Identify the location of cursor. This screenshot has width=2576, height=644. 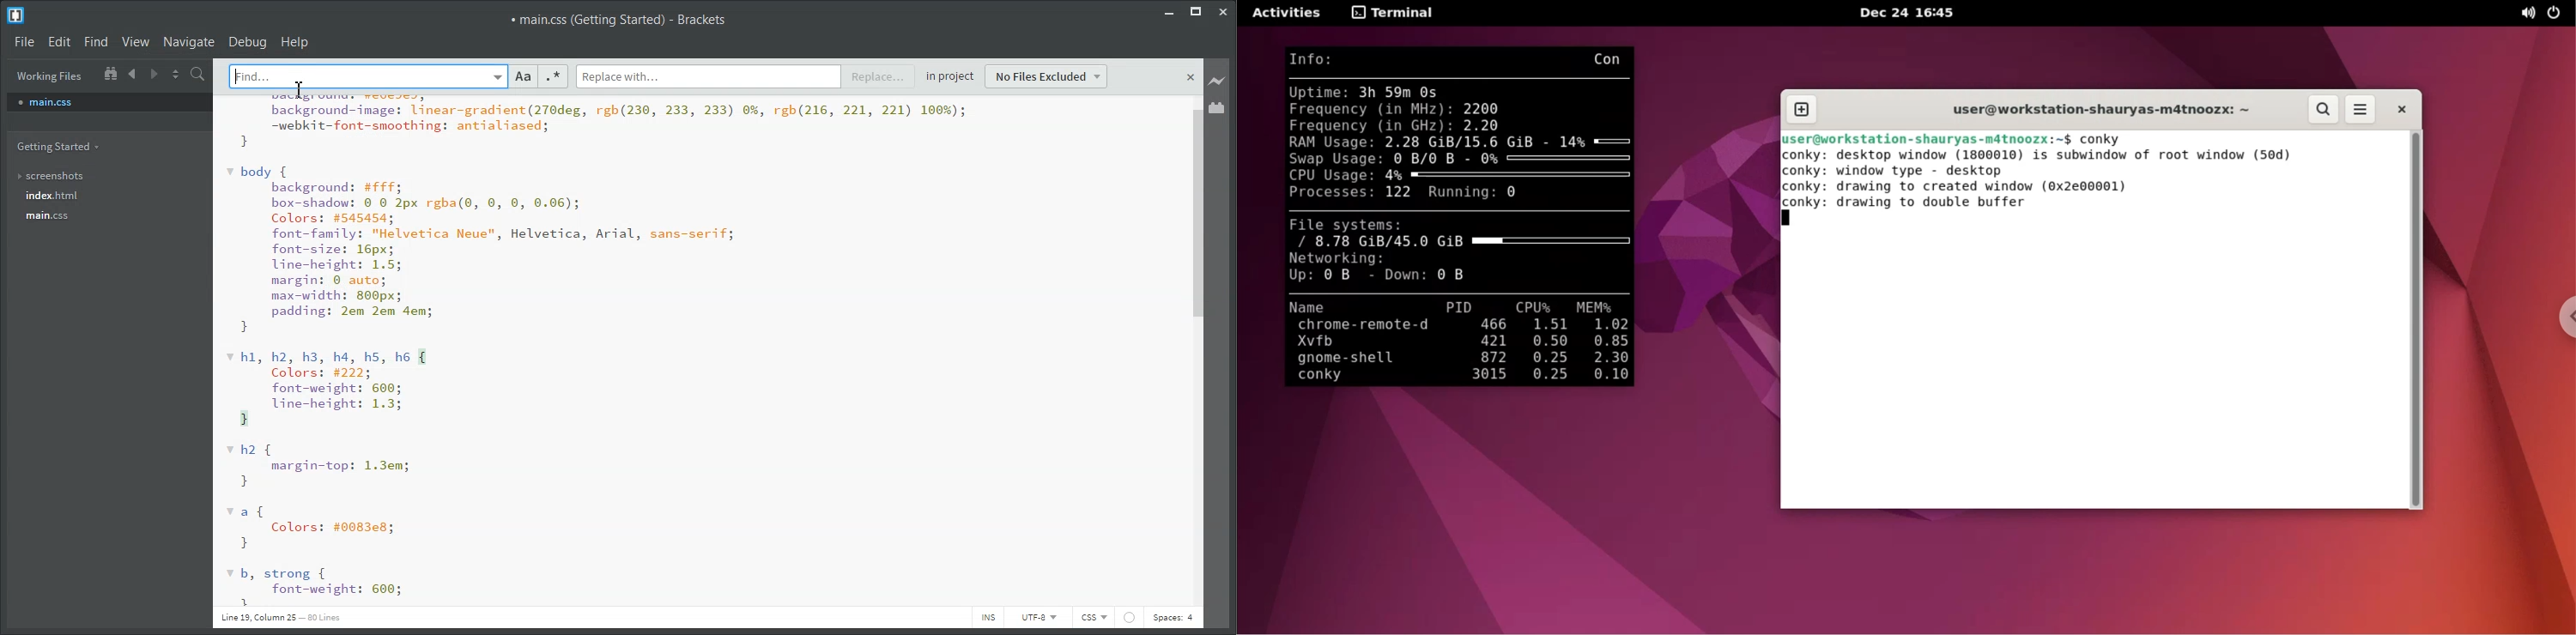
(300, 90).